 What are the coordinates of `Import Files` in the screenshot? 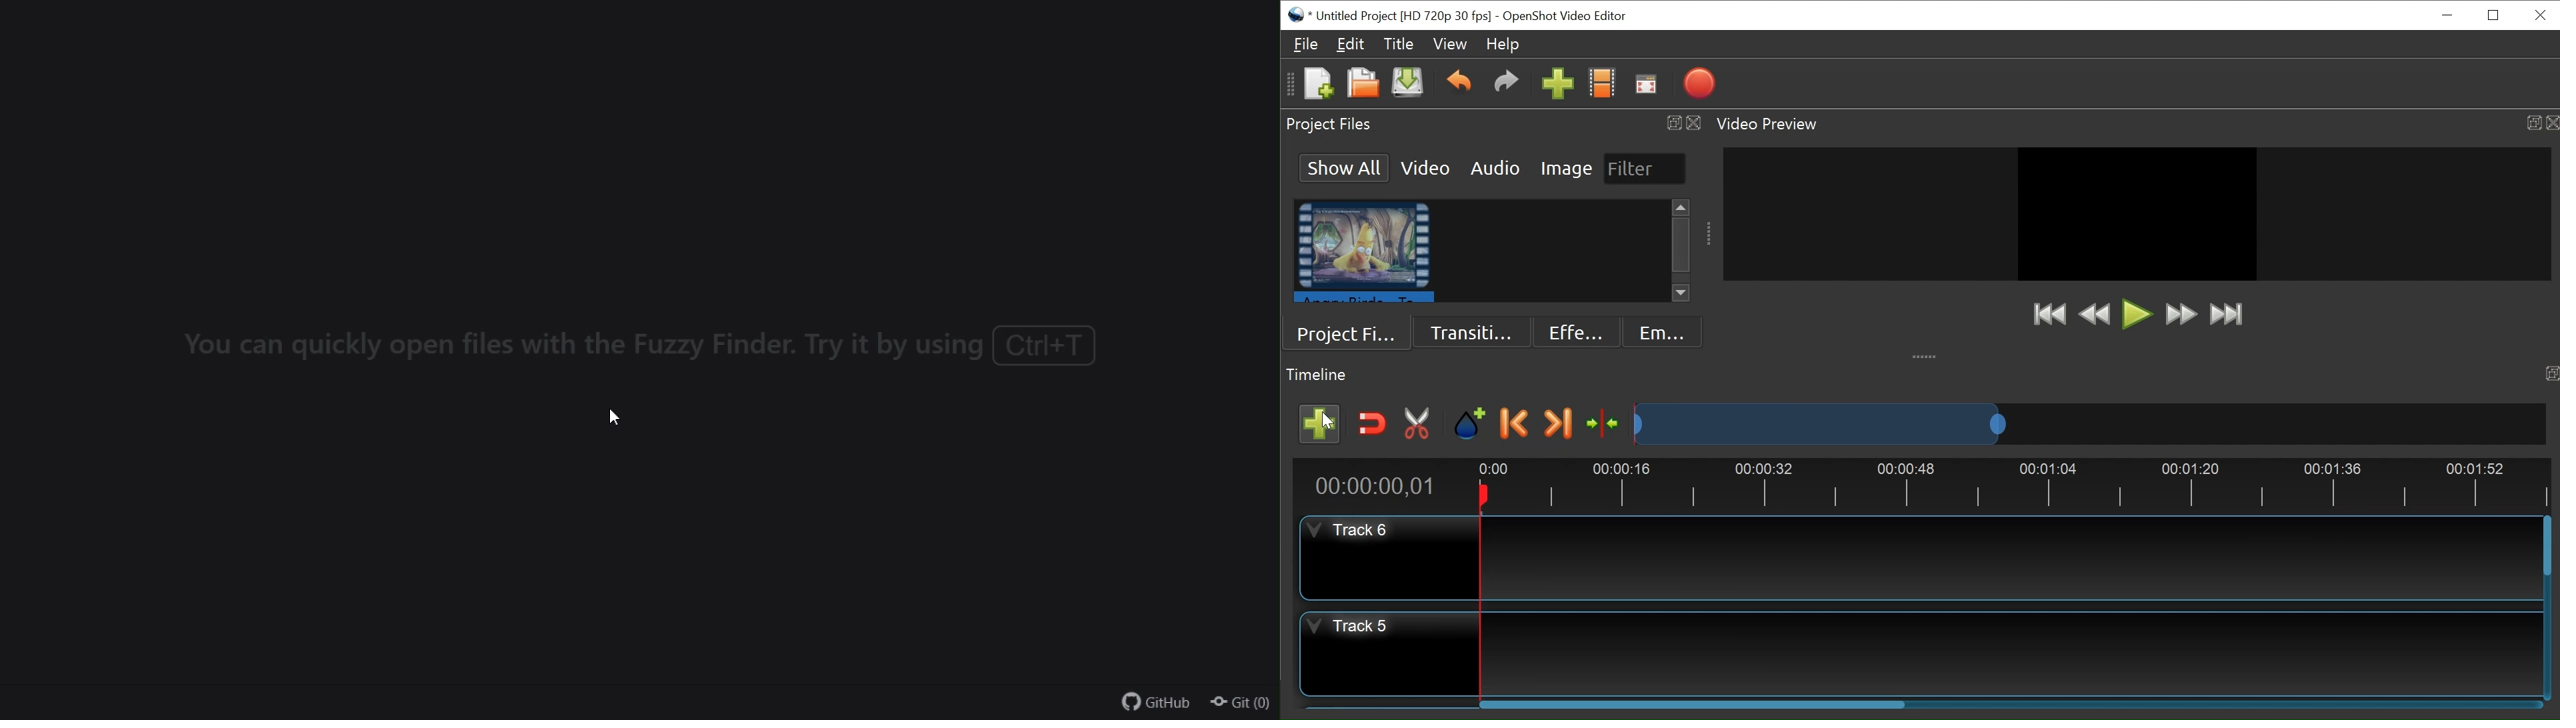 It's located at (1557, 82).